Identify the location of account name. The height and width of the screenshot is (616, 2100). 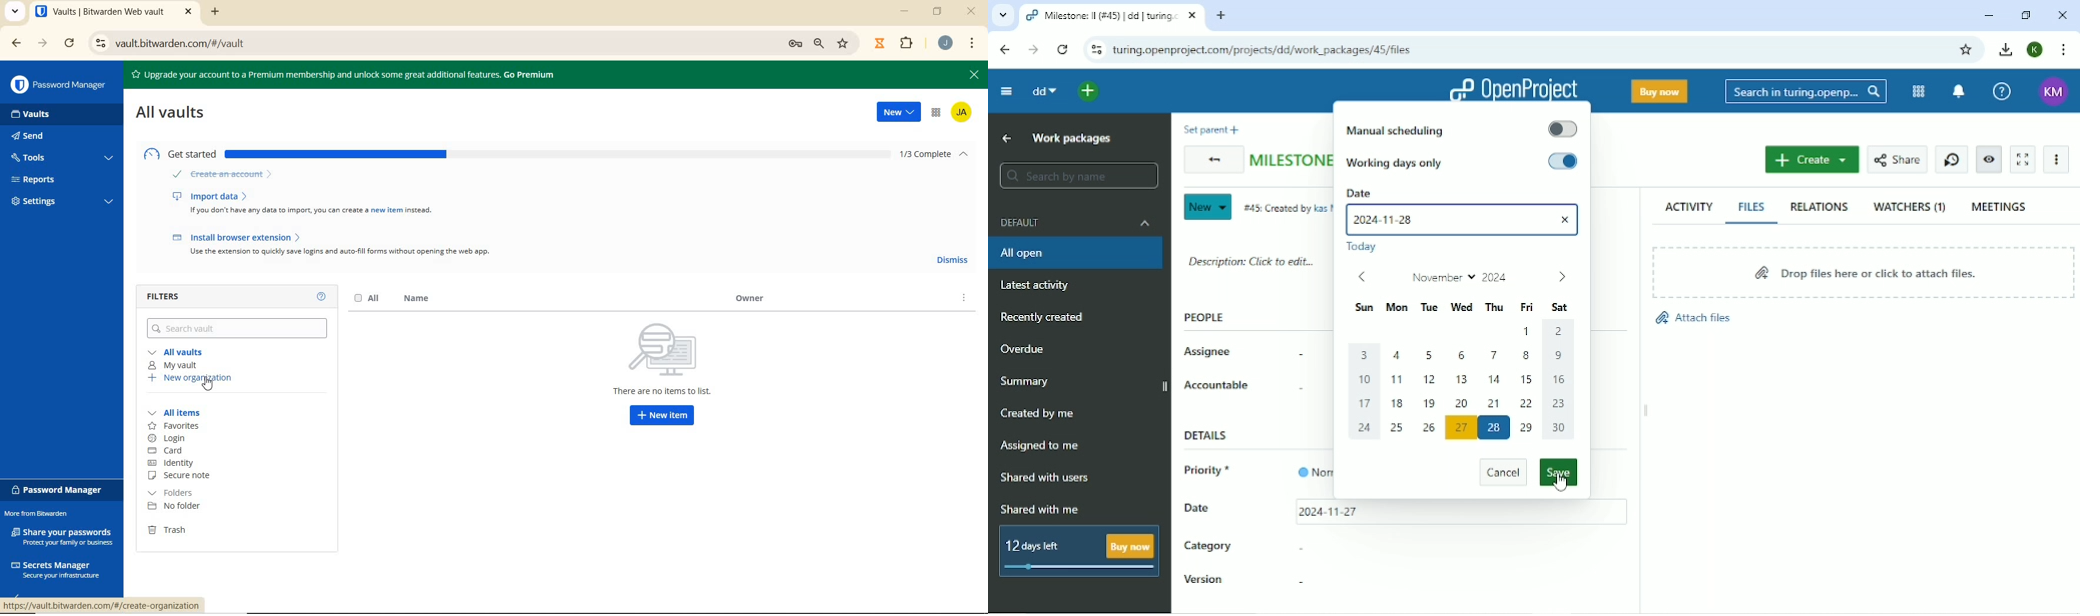
(945, 43).